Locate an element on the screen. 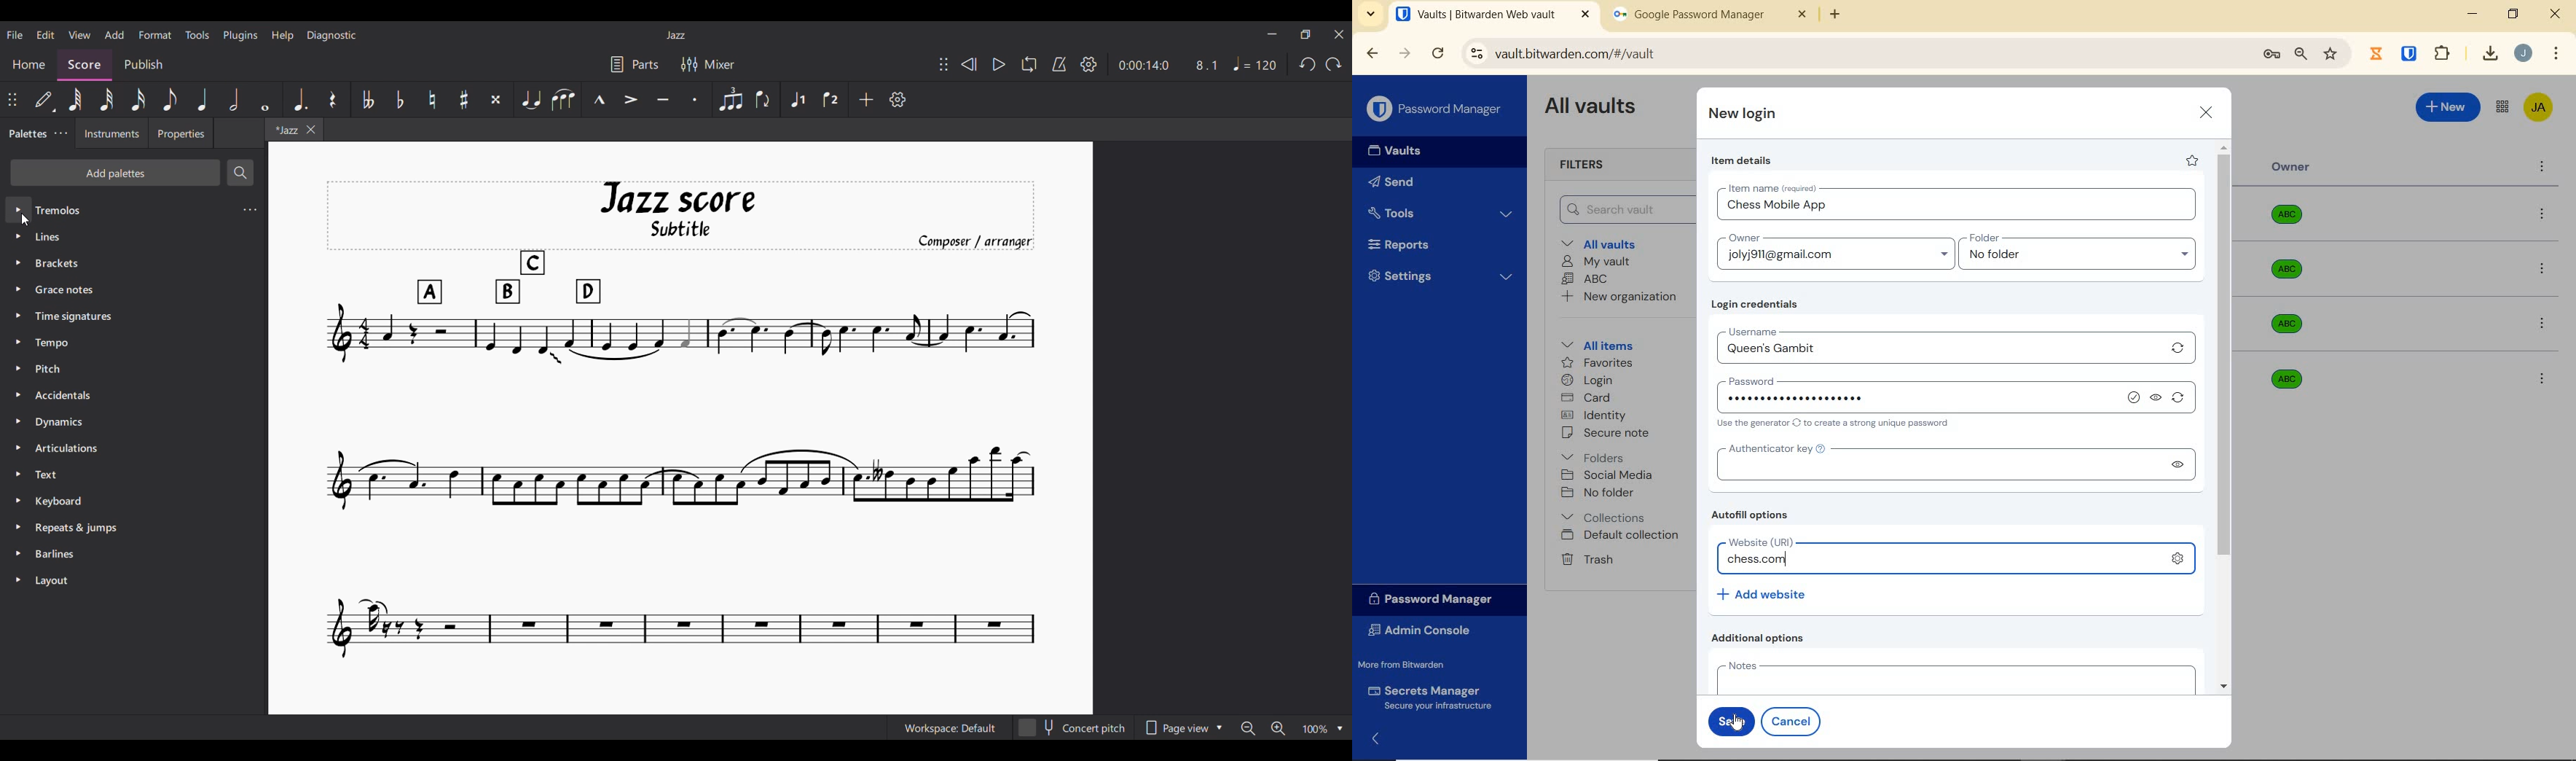  Format is located at coordinates (155, 35).